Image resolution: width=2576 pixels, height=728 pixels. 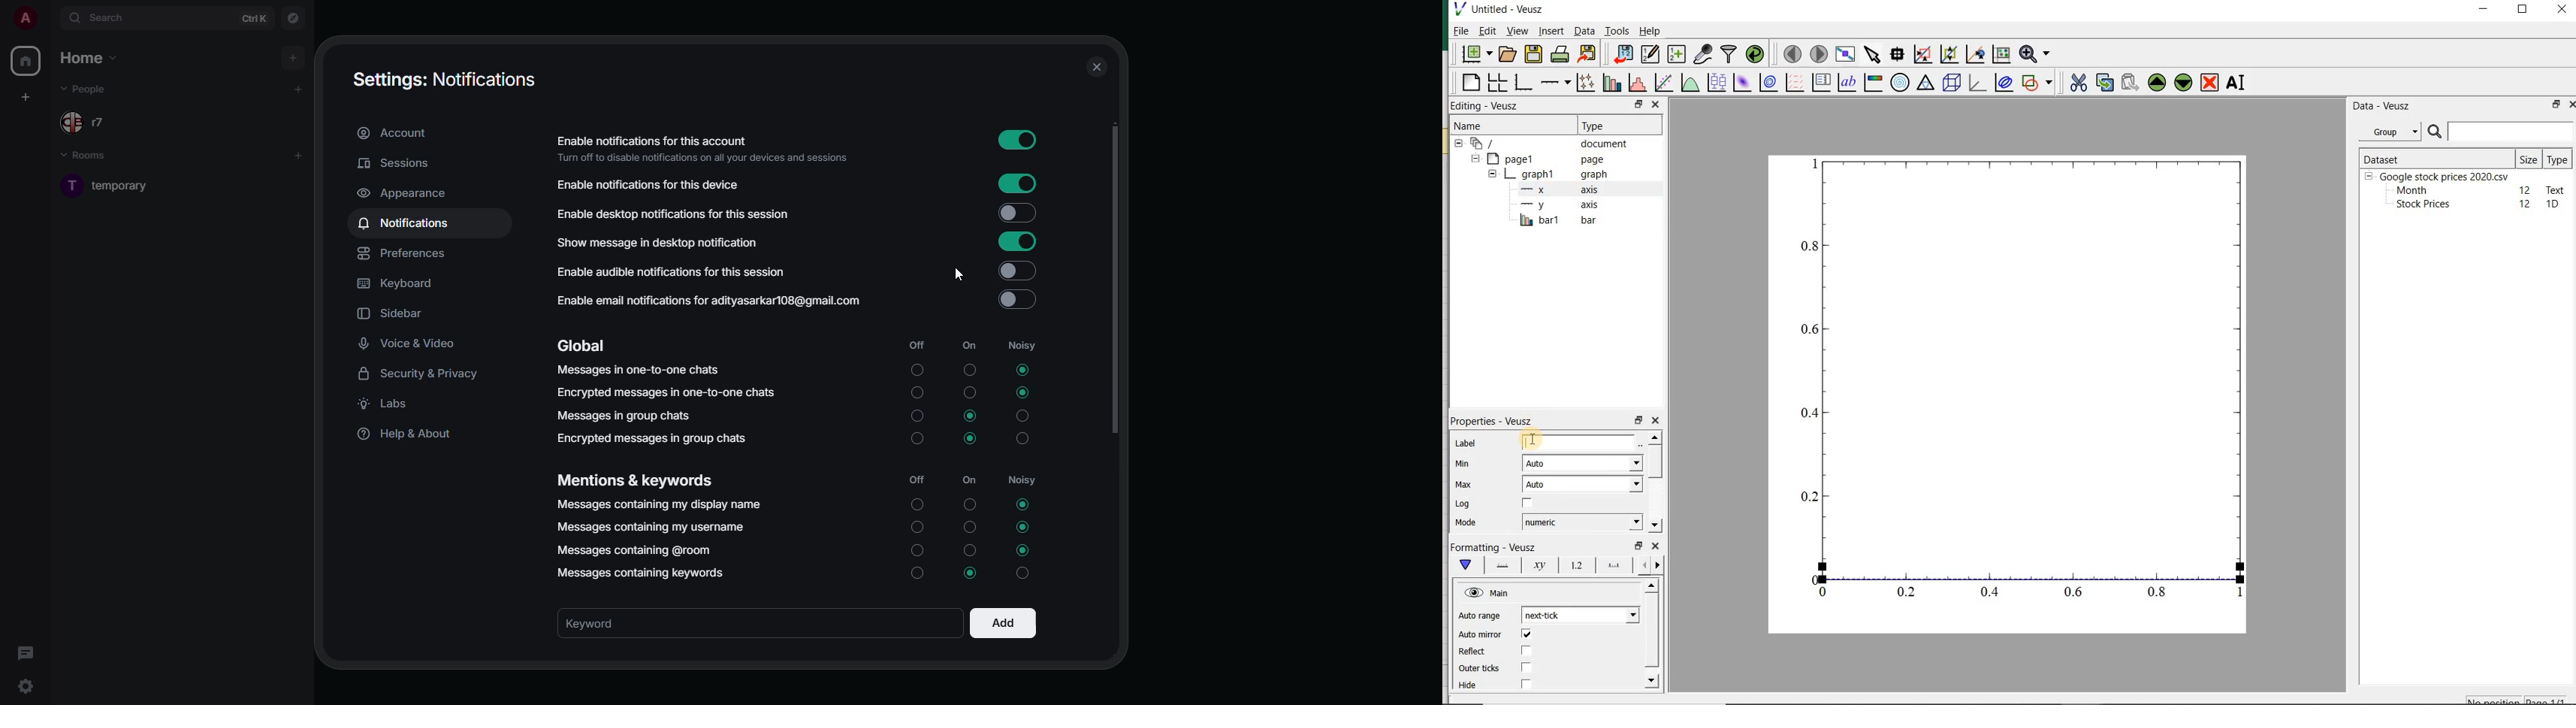 I want to click on base graph, so click(x=1523, y=83).